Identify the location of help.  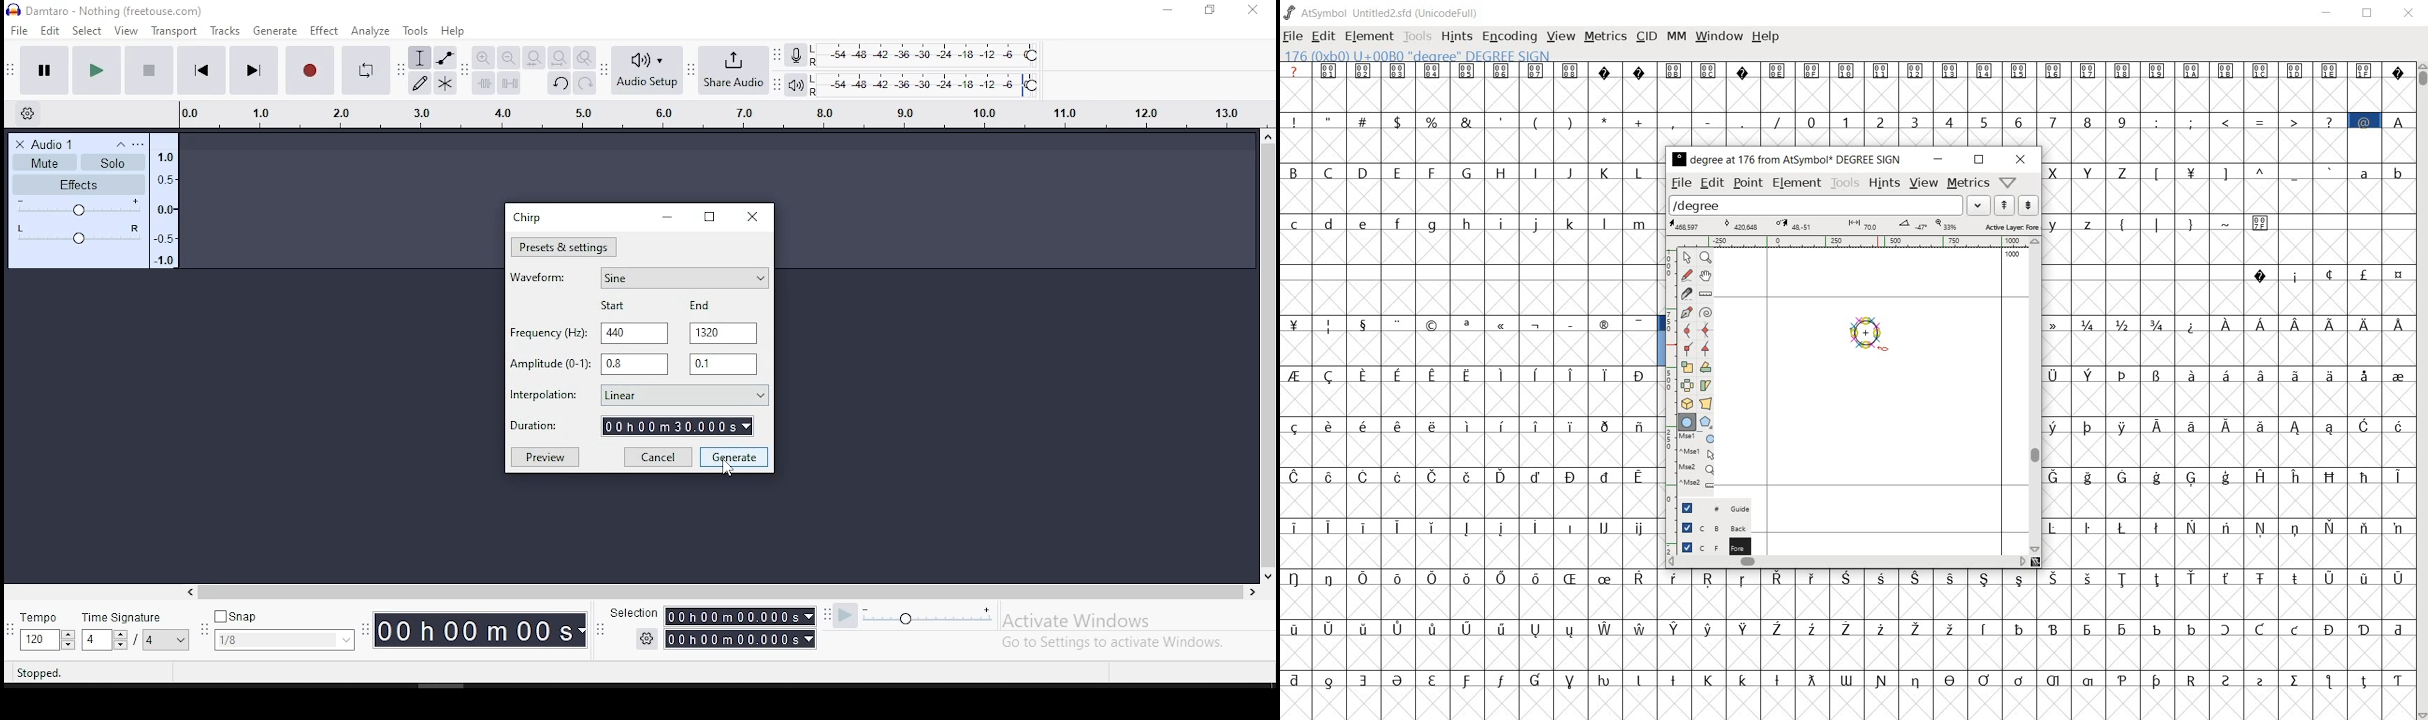
(1768, 37).